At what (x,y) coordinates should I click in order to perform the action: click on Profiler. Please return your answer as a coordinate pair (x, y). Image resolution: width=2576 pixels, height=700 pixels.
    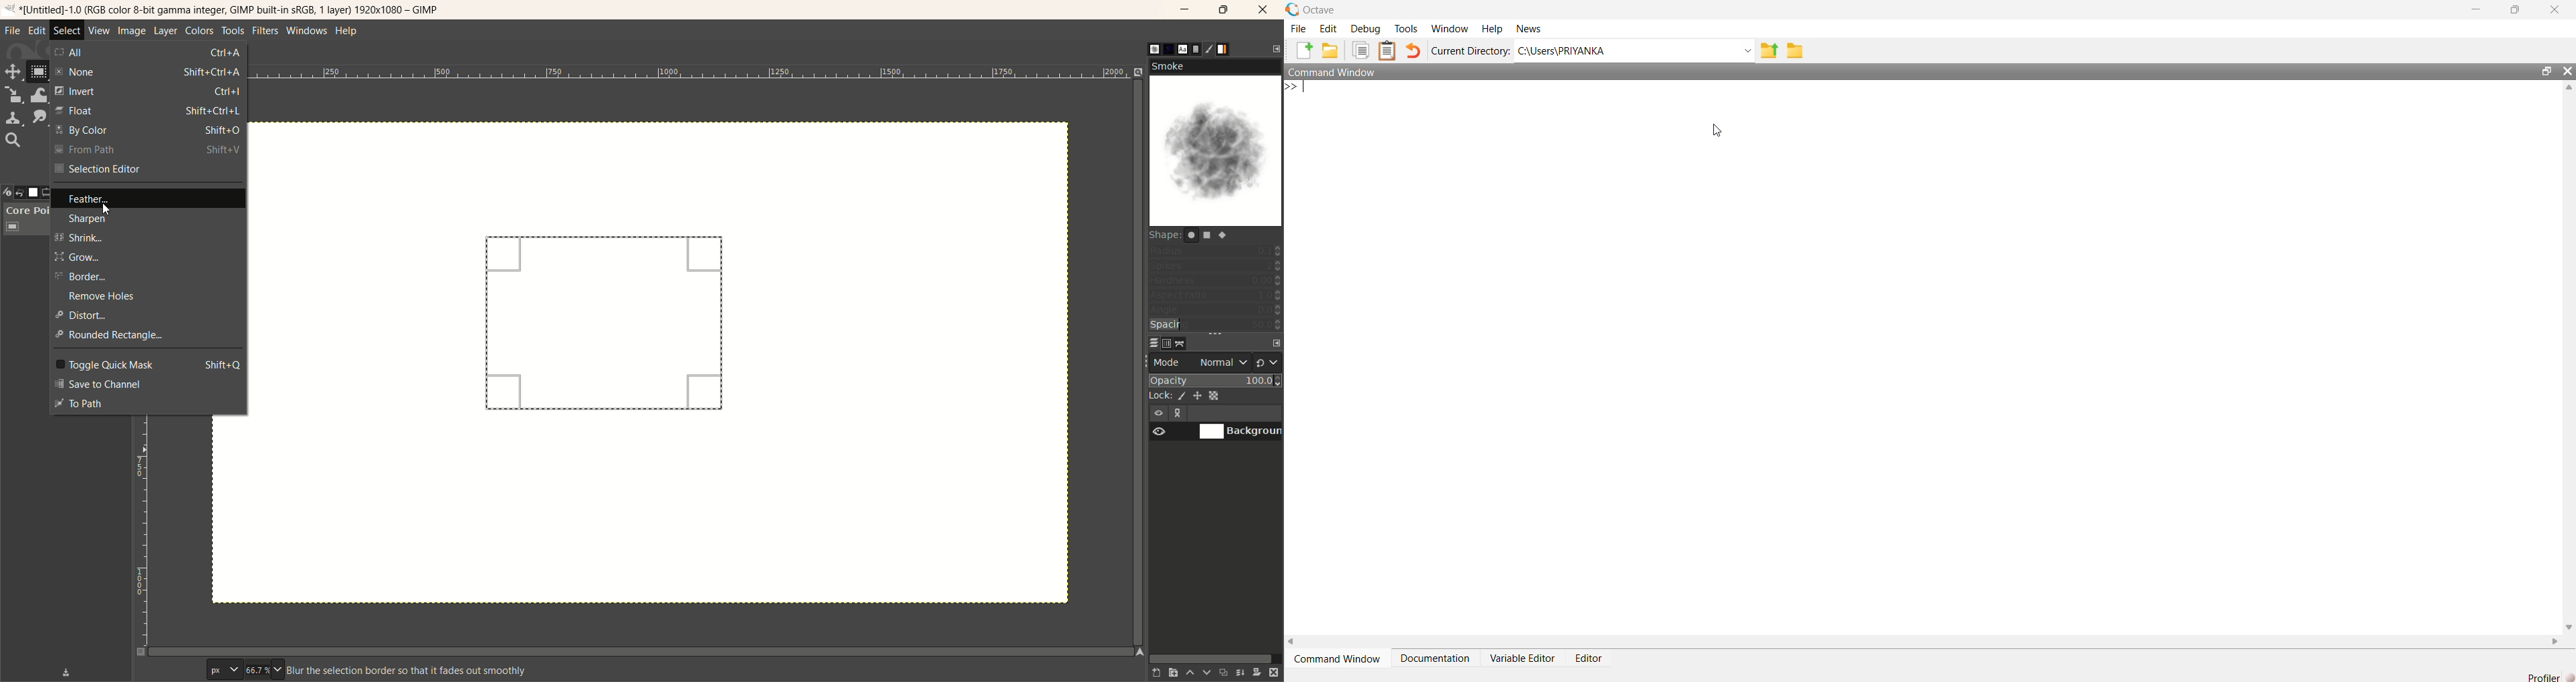
    Looking at the image, I should click on (2545, 676).